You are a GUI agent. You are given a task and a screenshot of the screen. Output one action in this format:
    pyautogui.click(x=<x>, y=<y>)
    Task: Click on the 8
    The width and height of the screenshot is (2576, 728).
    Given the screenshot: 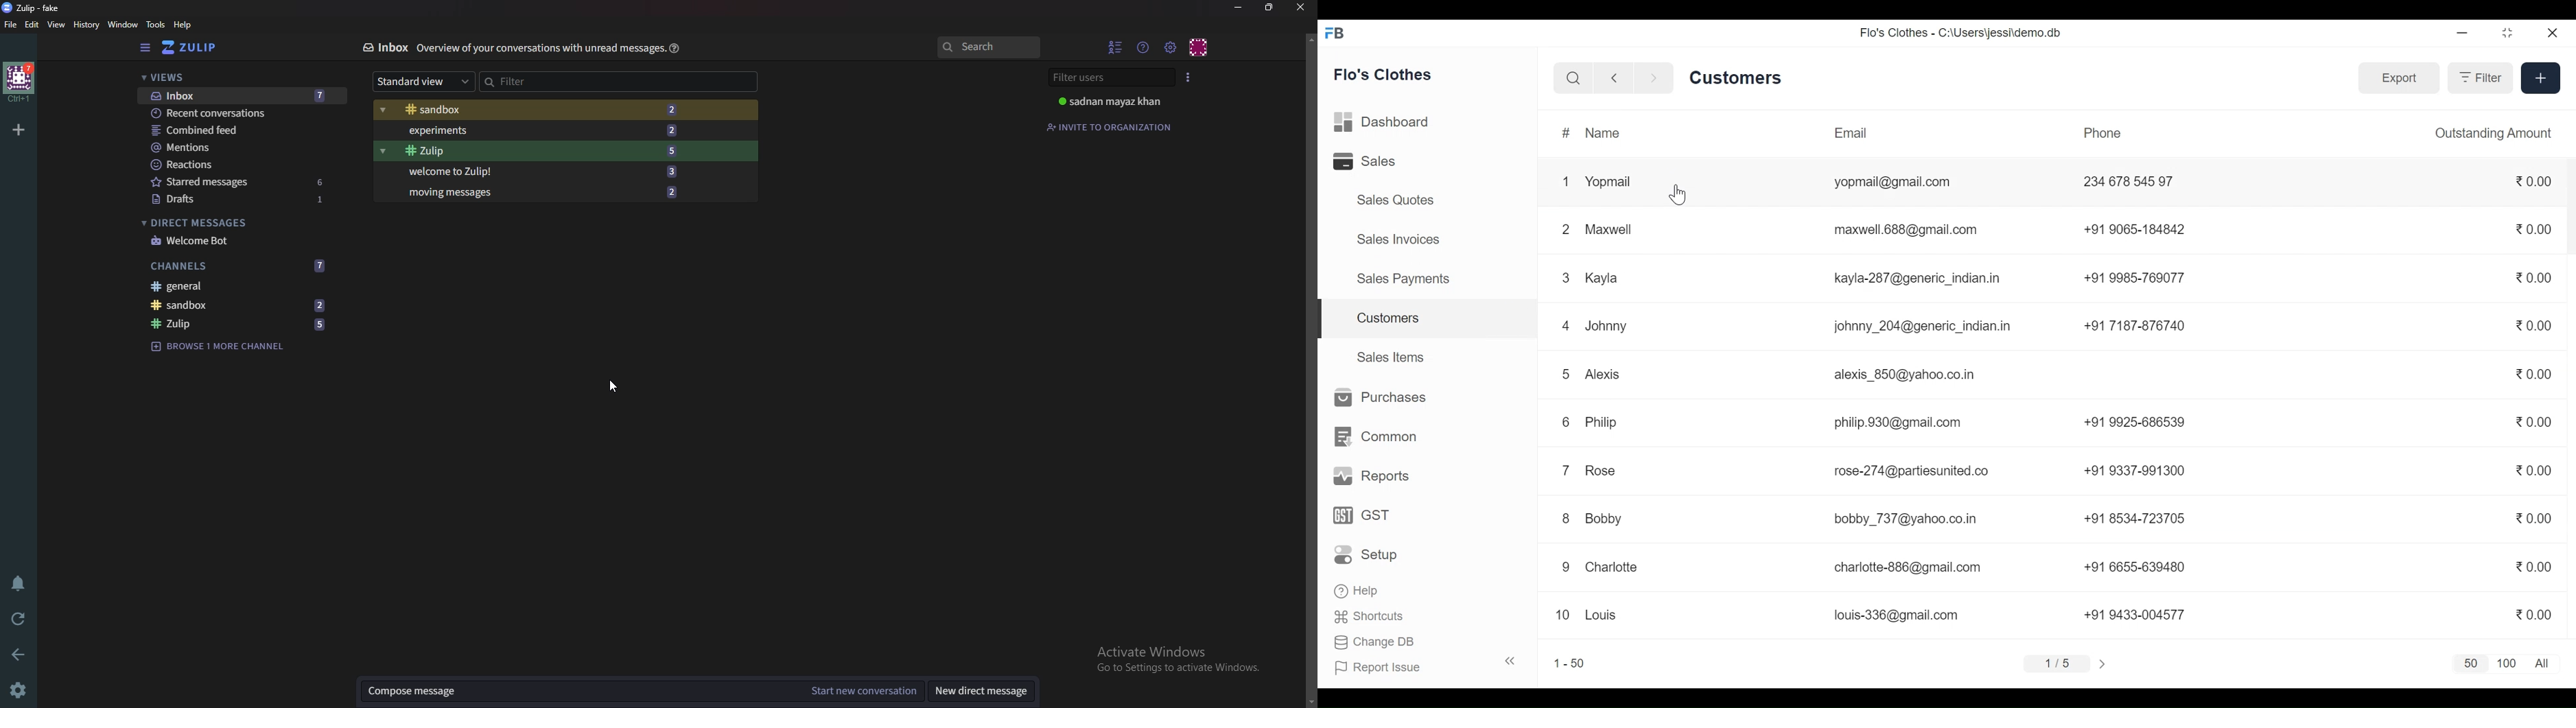 What is the action you would take?
    pyautogui.click(x=1565, y=519)
    